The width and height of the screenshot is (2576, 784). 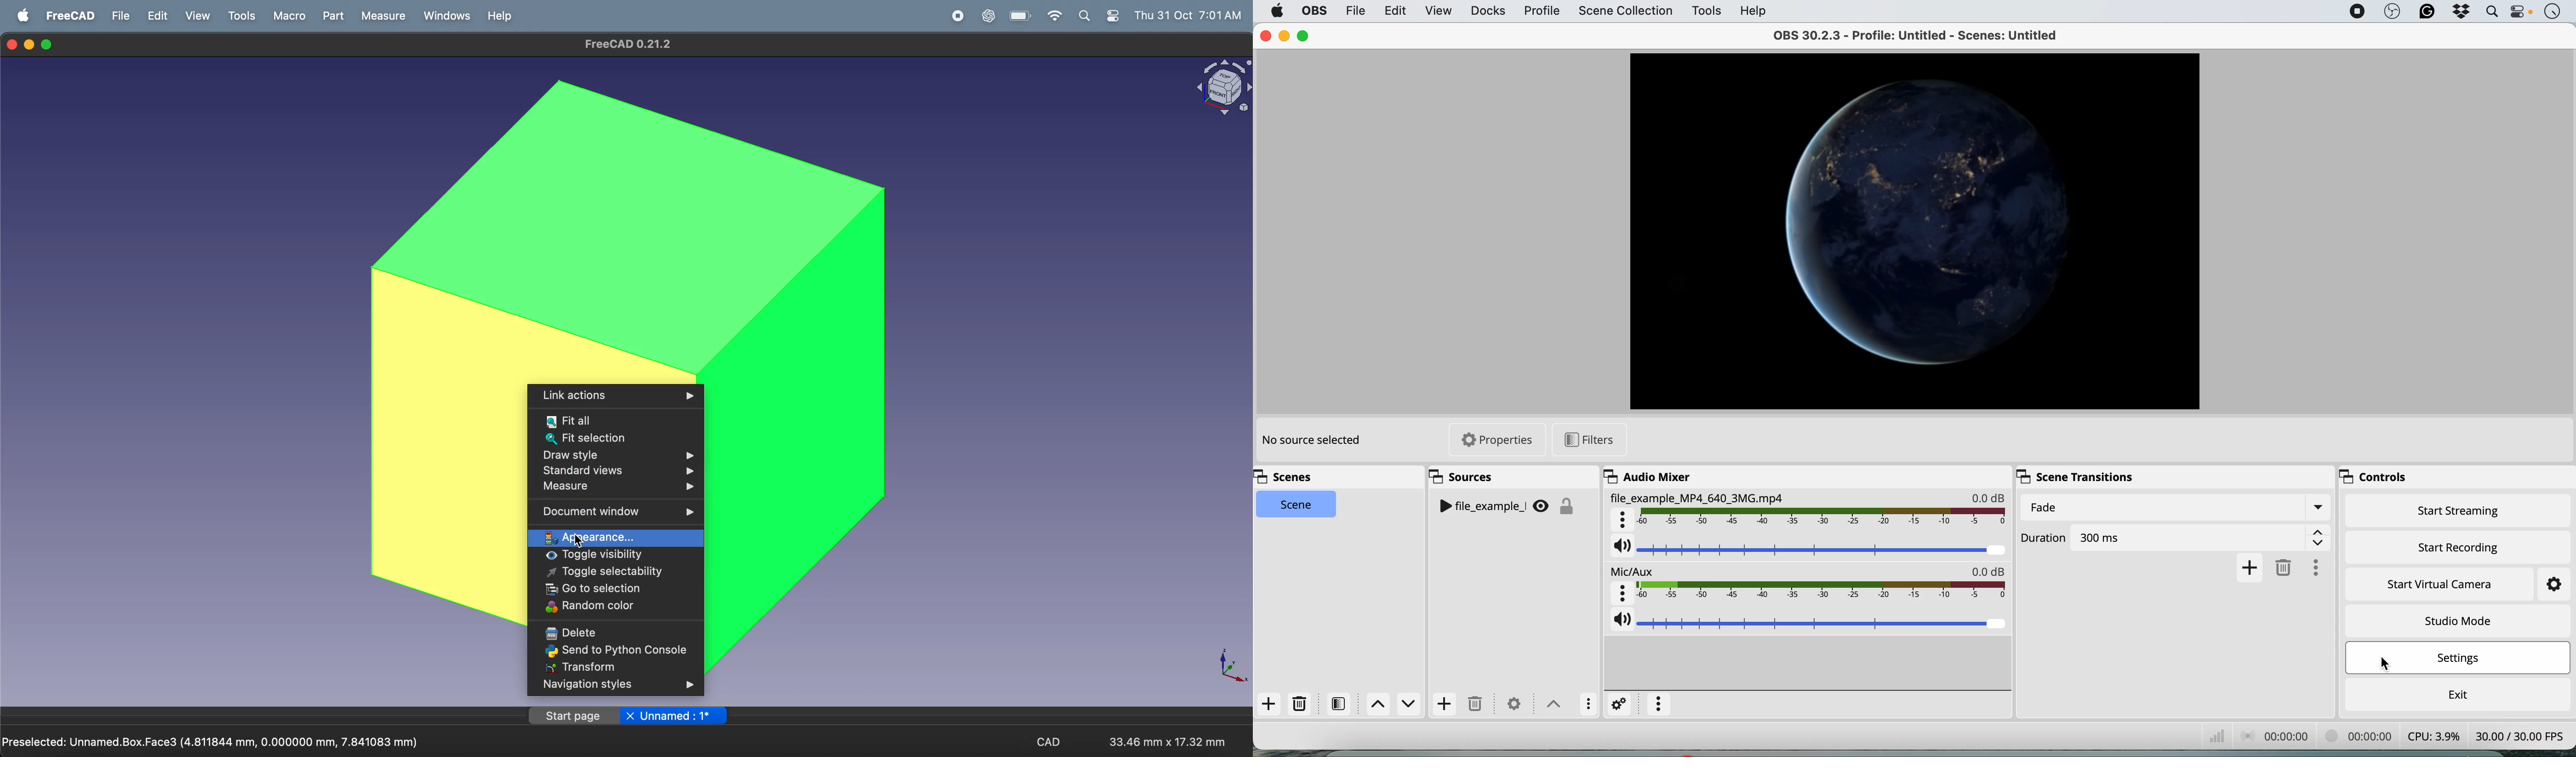 I want to click on transition duration, so click(x=2178, y=537).